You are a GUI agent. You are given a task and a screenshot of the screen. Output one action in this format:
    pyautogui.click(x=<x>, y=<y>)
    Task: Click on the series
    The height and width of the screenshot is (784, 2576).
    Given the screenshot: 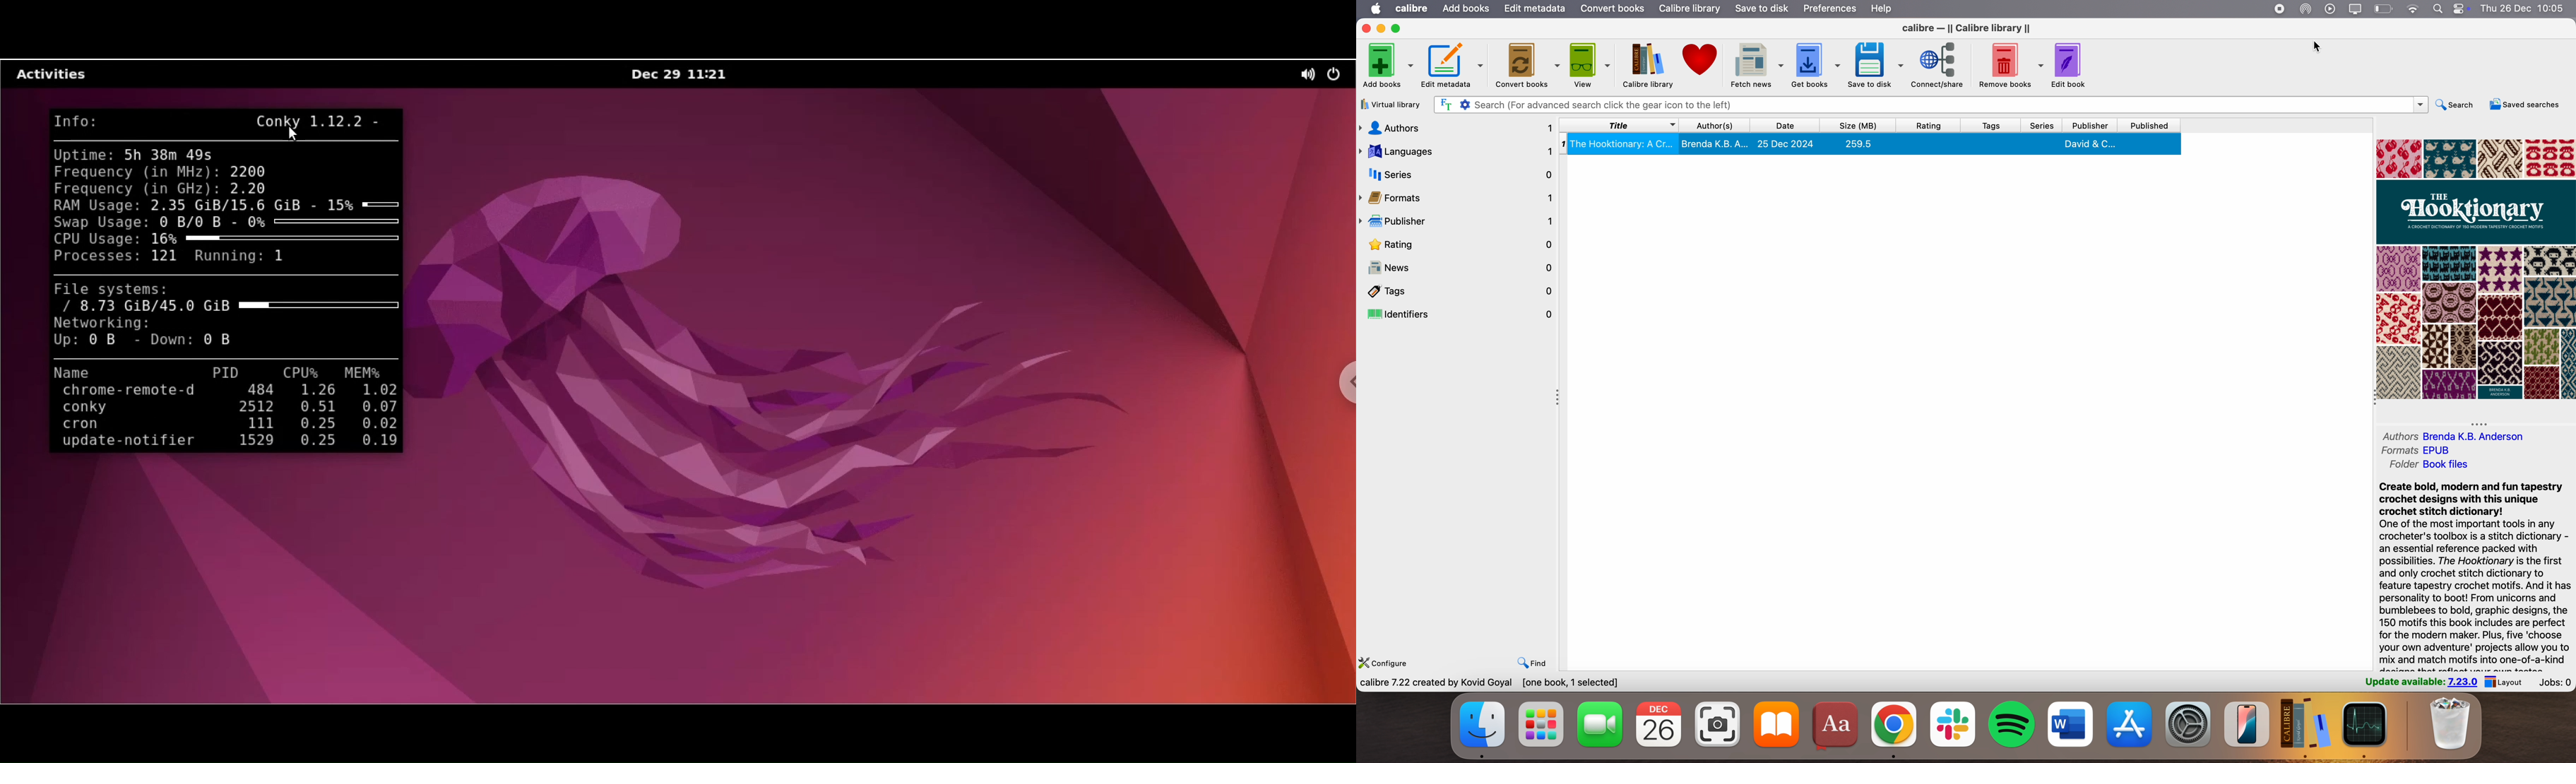 What is the action you would take?
    pyautogui.click(x=2043, y=125)
    